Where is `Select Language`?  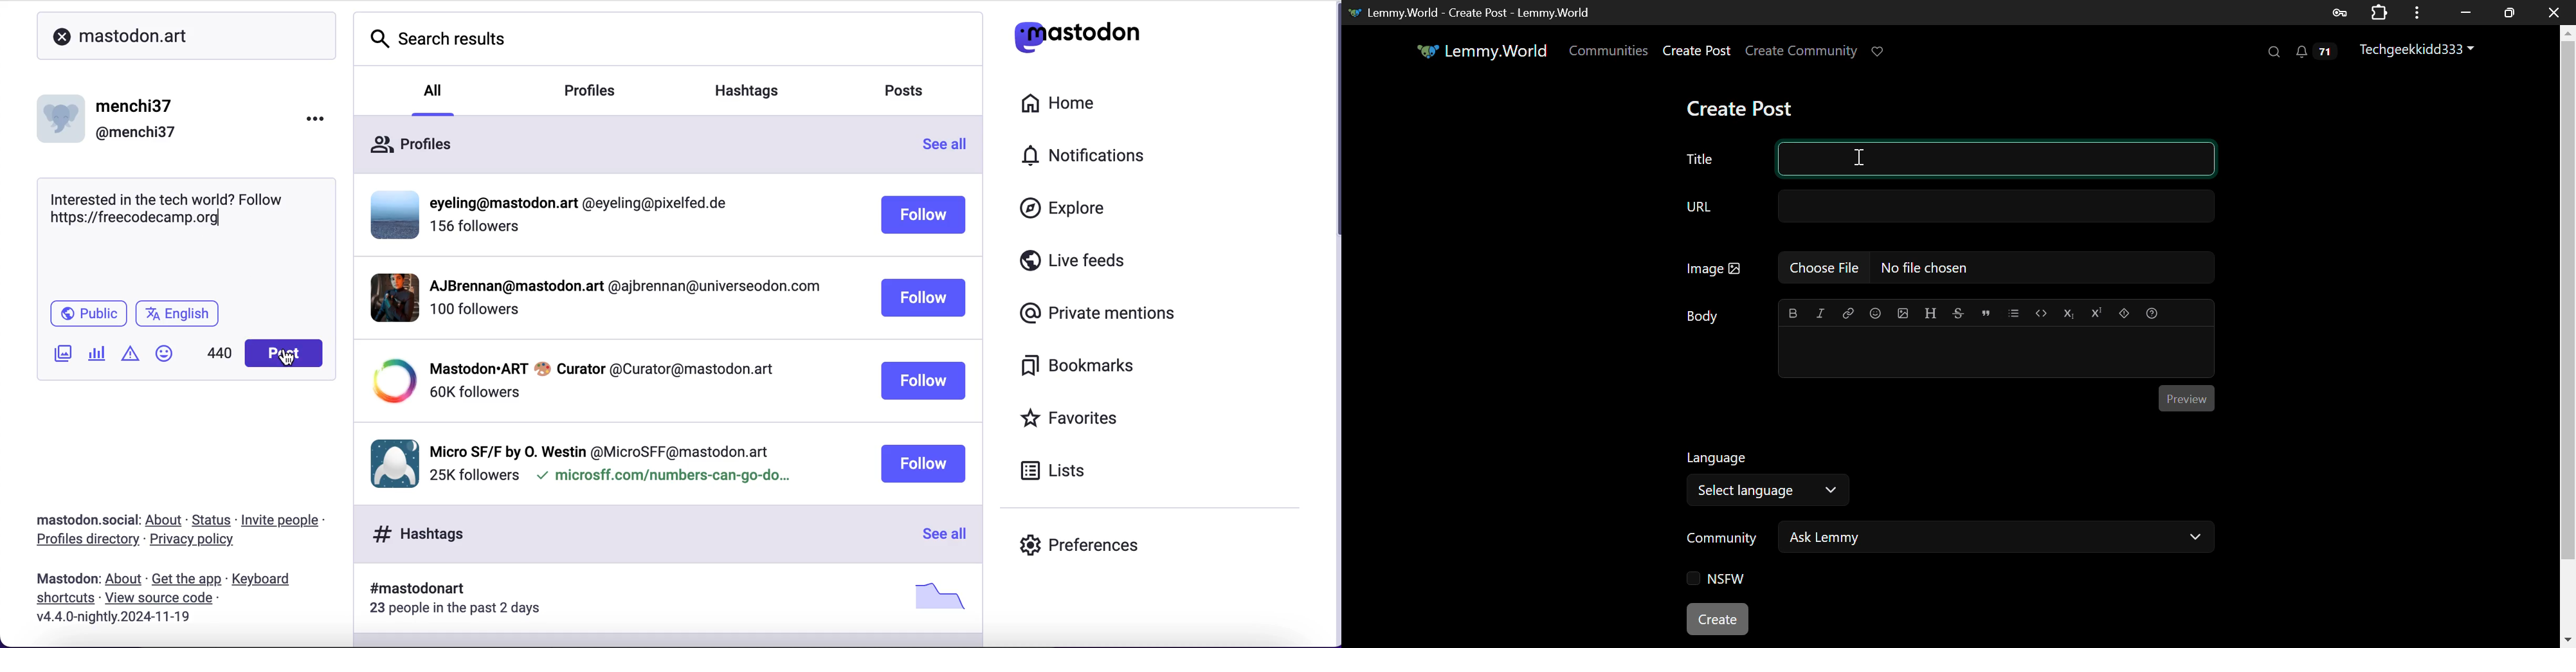
Select Language is located at coordinates (1773, 476).